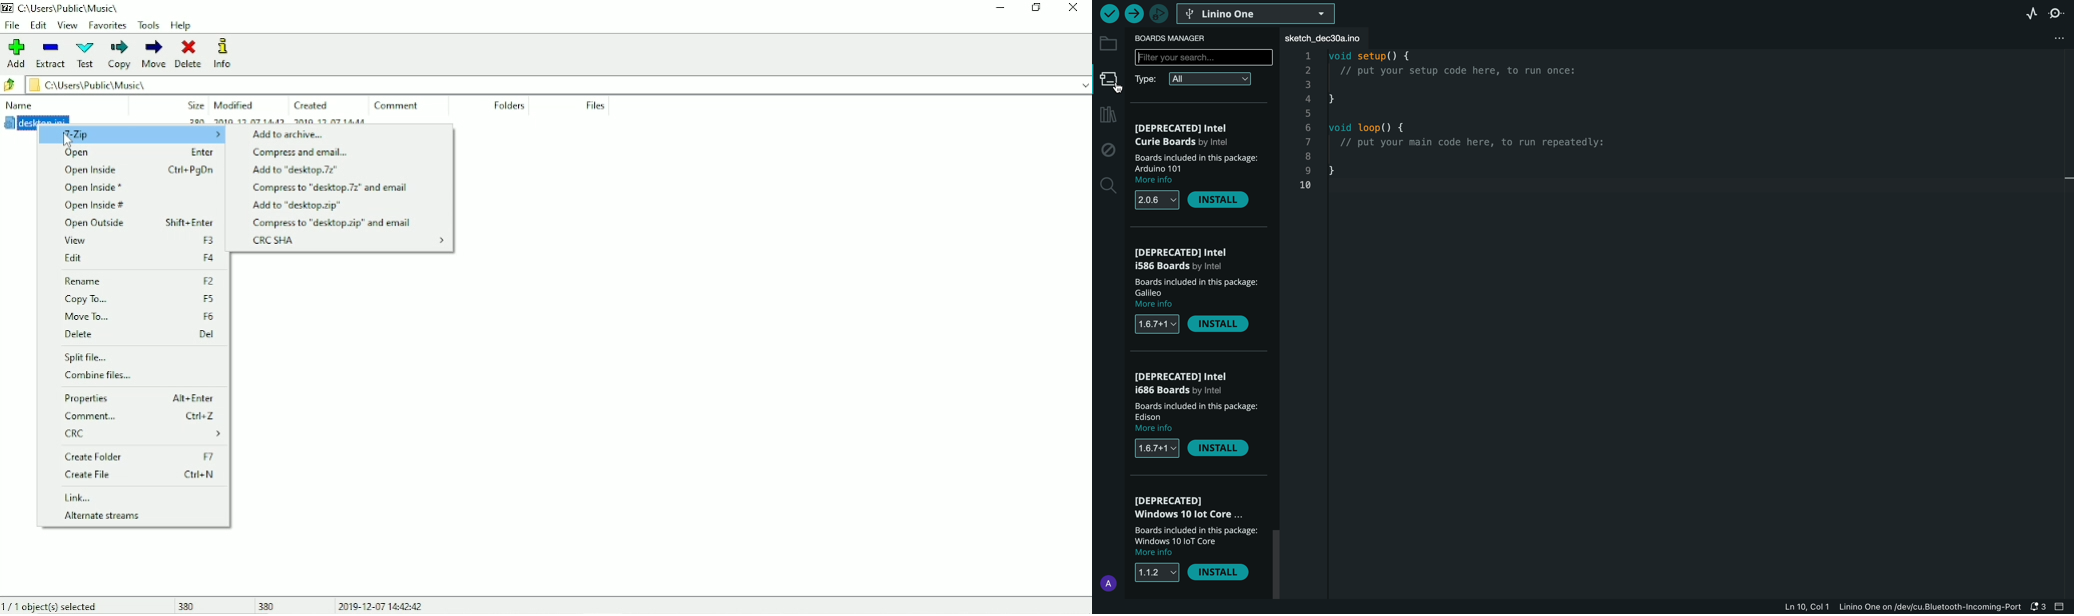 The image size is (2100, 616). Describe the element at coordinates (140, 456) in the screenshot. I see `Create Folder` at that location.